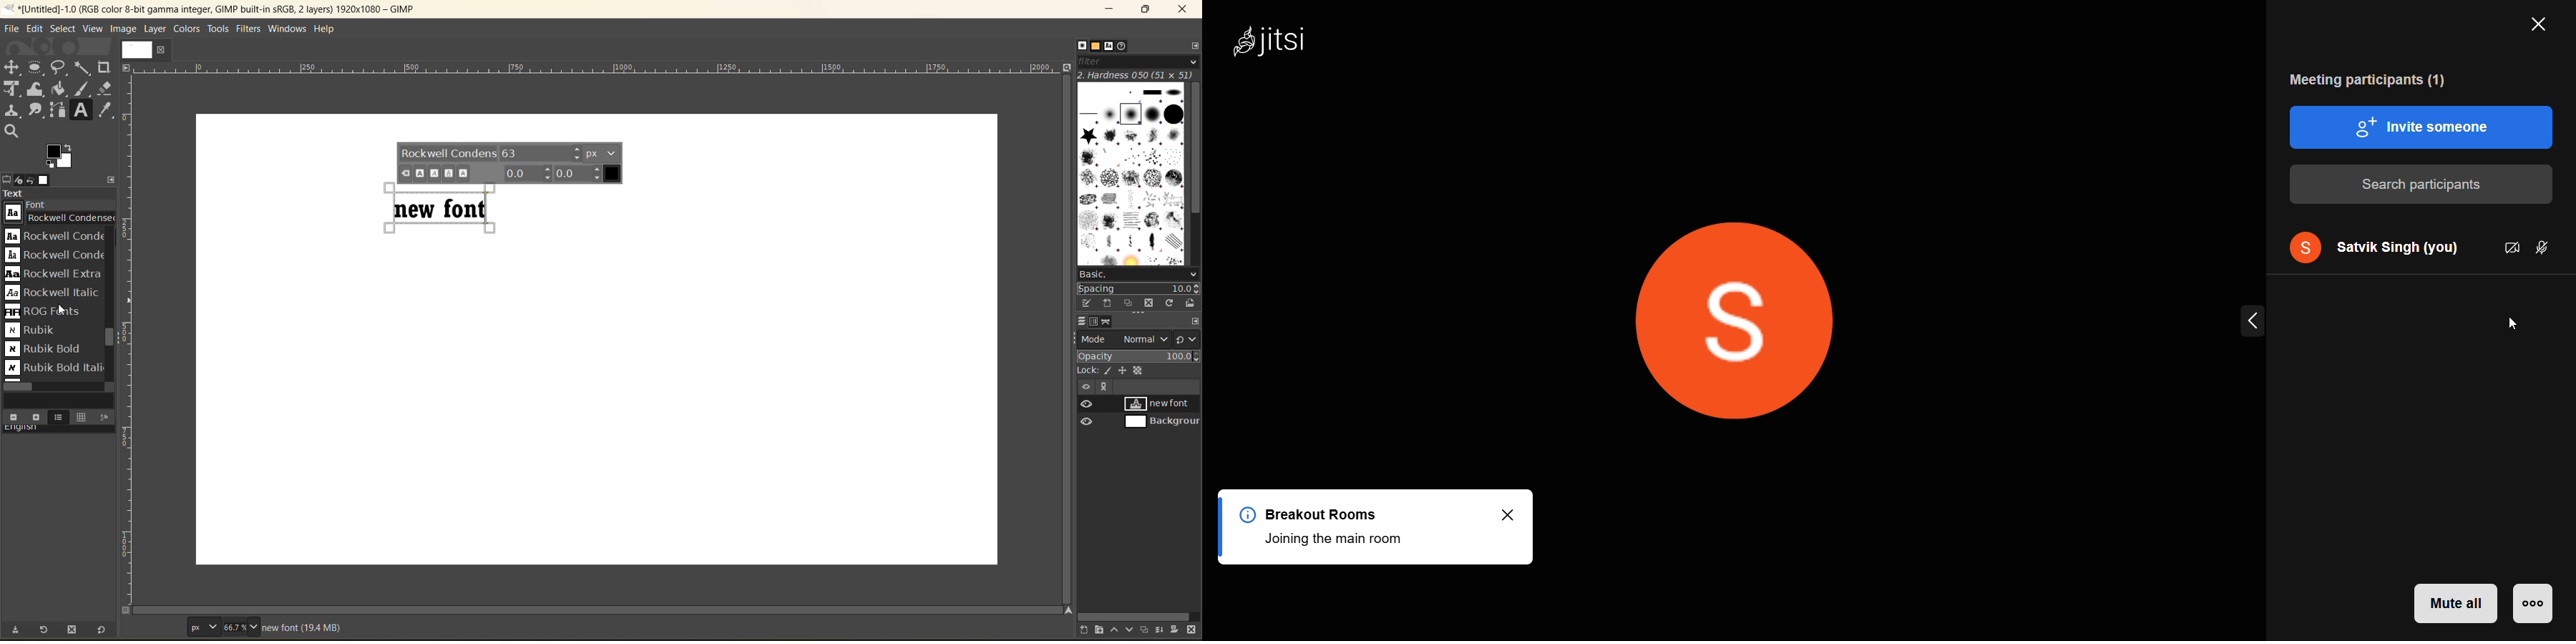 This screenshot has width=2576, height=644. Describe the element at coordinates (1086, 303) in the screenshot. I see `edit this brush` at that location.